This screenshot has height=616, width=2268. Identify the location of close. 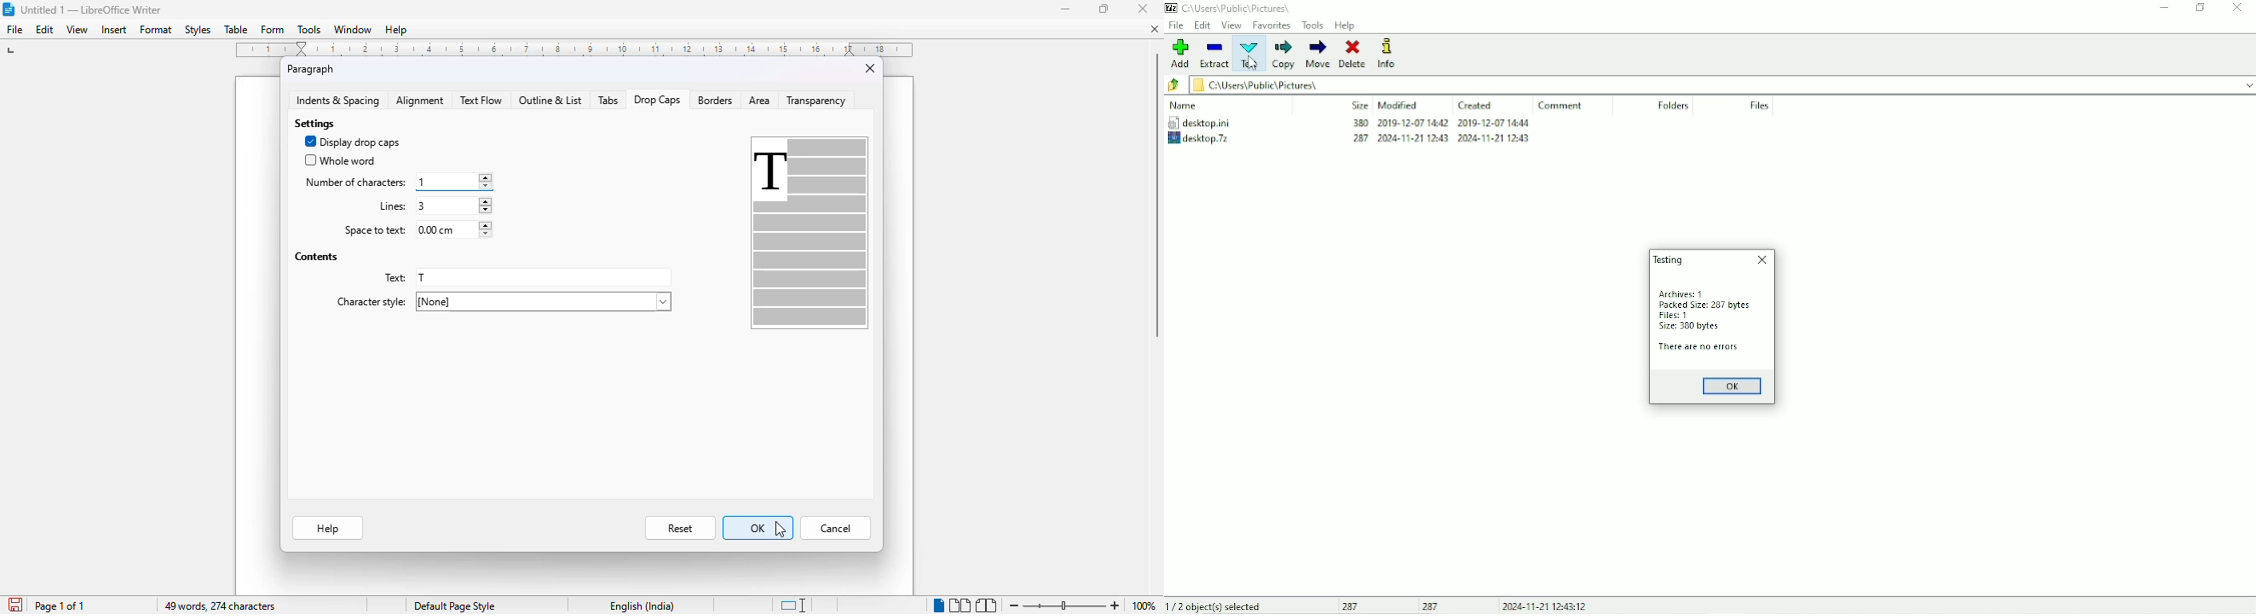
(1144, 8).